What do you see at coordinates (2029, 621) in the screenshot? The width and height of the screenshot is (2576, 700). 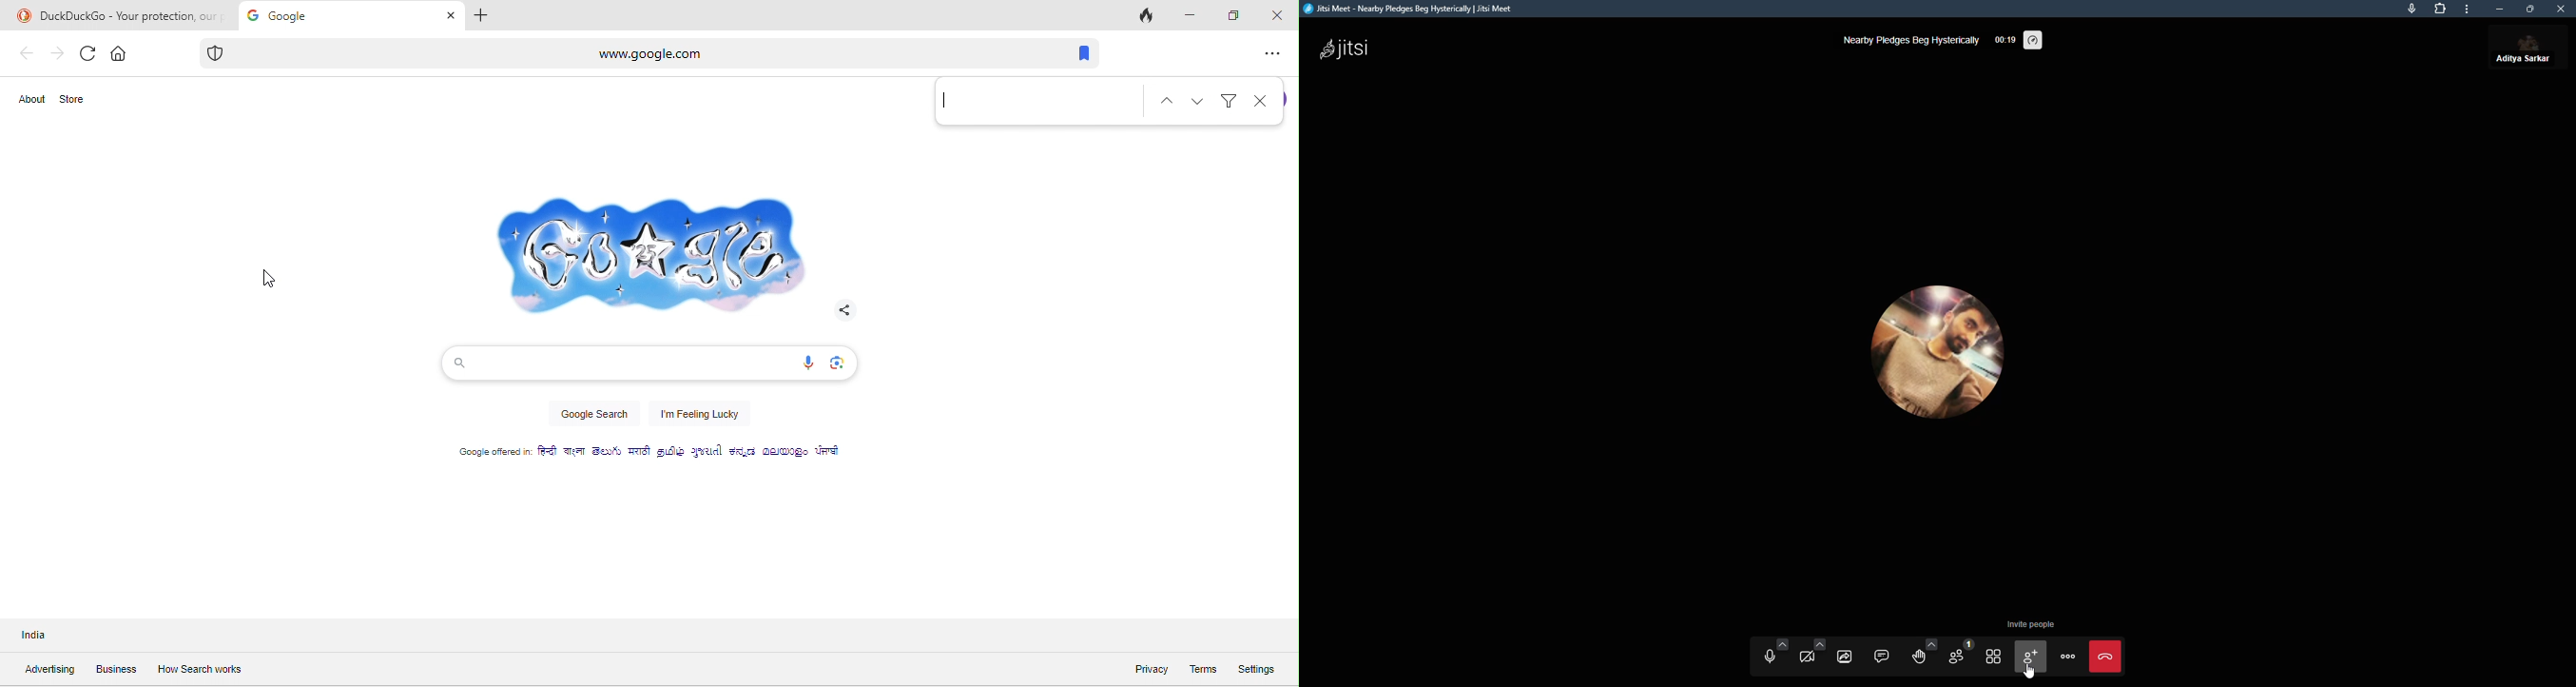 I see `invite people` at bounding box center [2029, 621].